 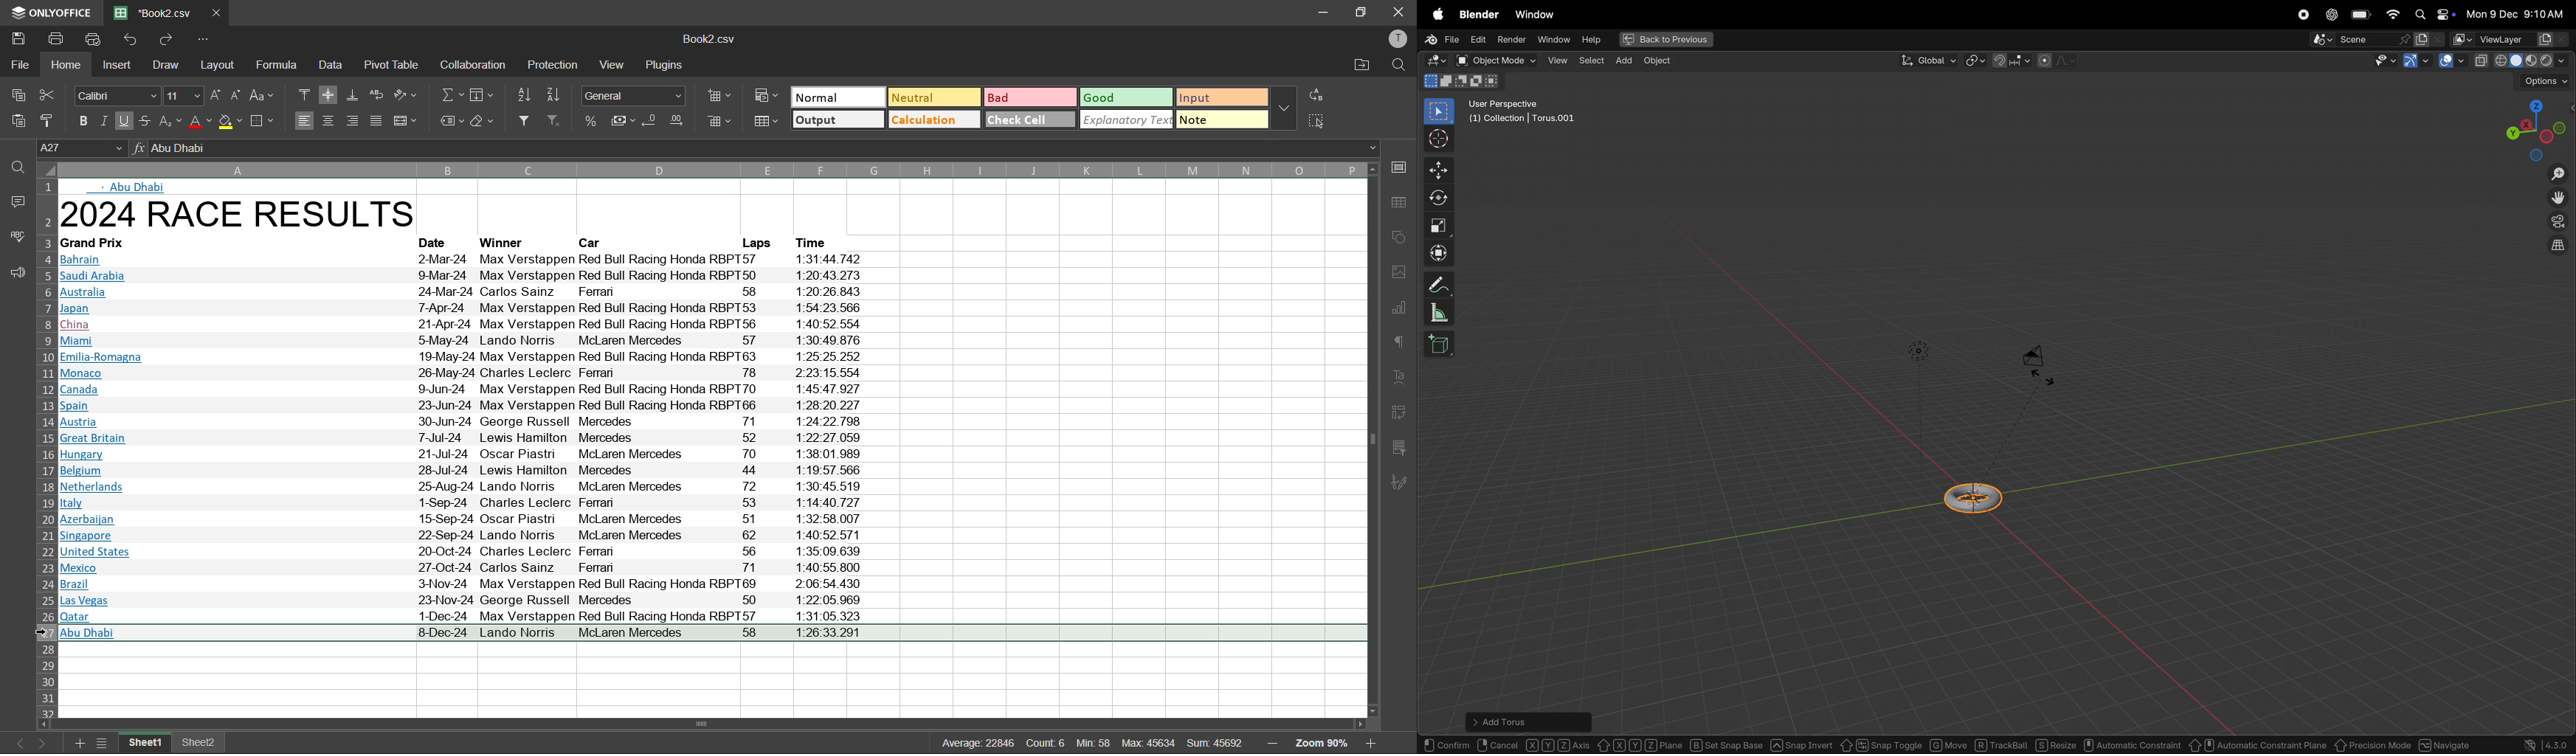 What do you see at coordinates (13, 165) in the screenshot?
I see `open` at bounding box center [13, 165].